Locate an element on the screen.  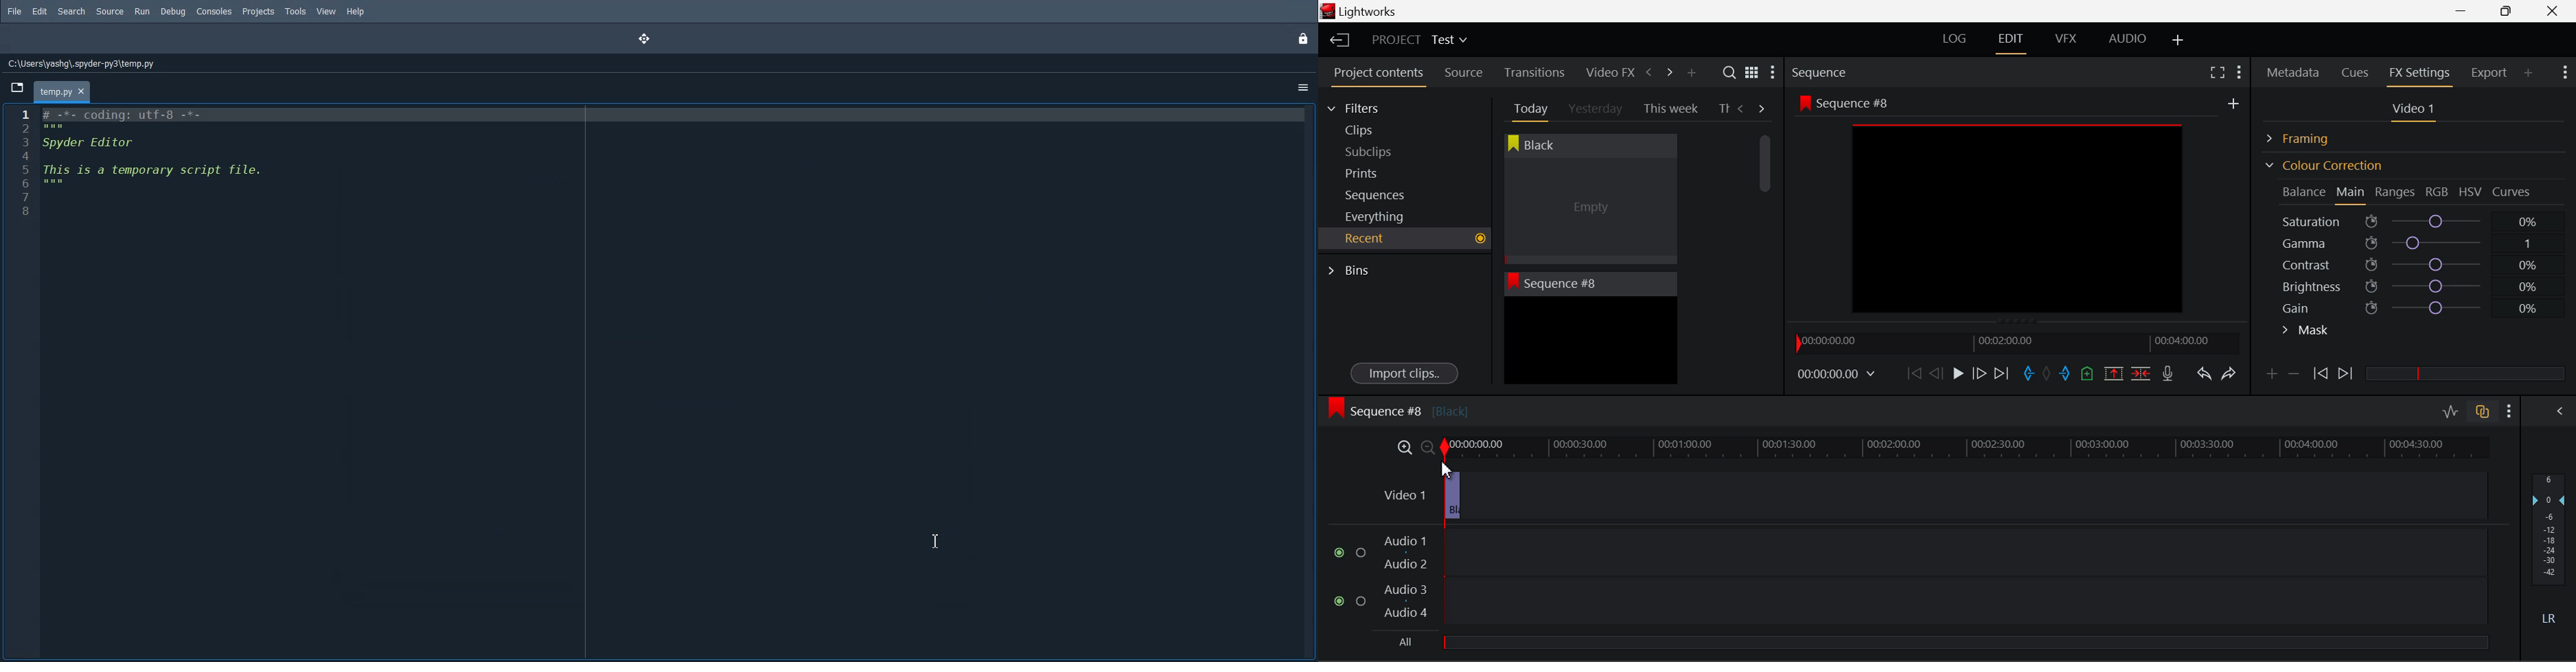
Browse tab is located at coordinates (16, 87).